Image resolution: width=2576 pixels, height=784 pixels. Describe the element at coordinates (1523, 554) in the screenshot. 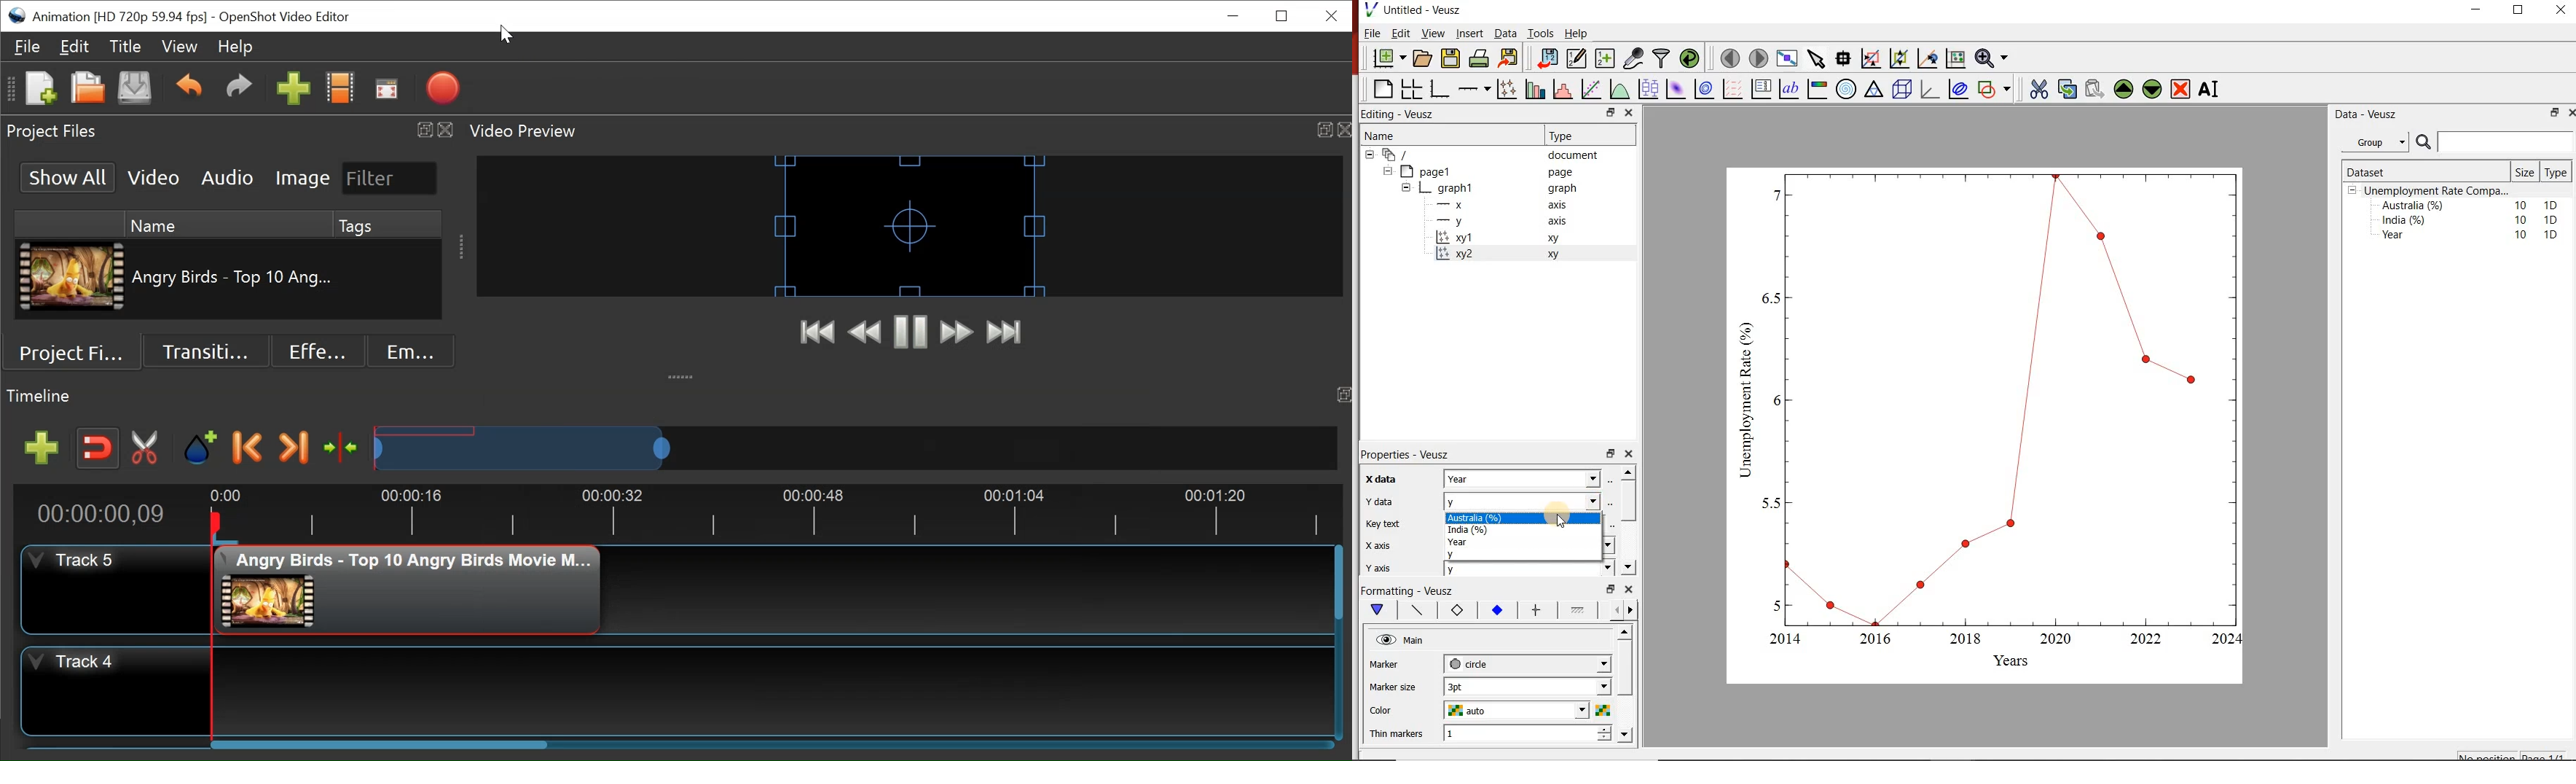

I see `y` at that location.